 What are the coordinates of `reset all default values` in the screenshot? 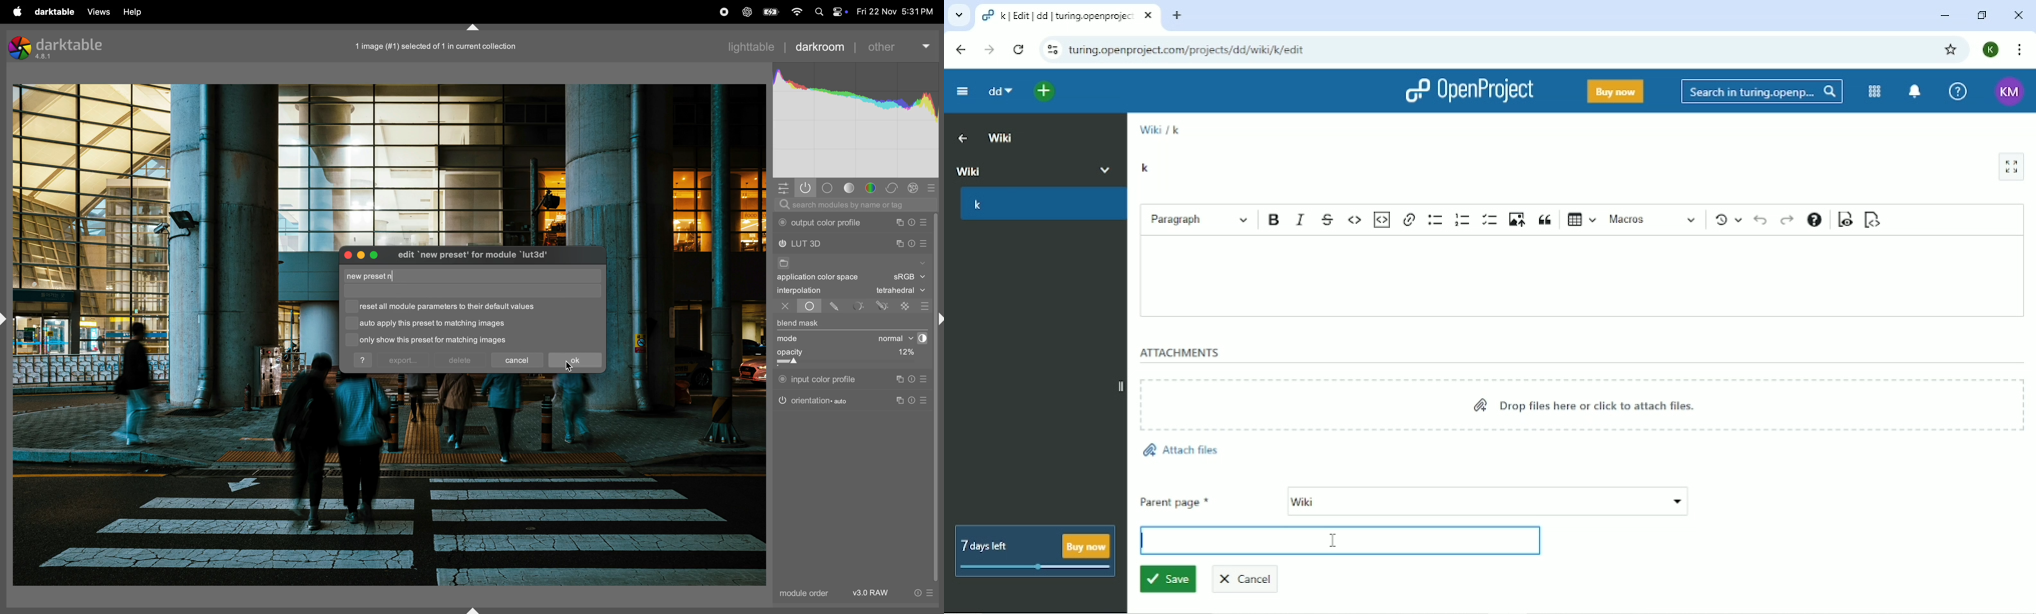 It's located at (452, 307).